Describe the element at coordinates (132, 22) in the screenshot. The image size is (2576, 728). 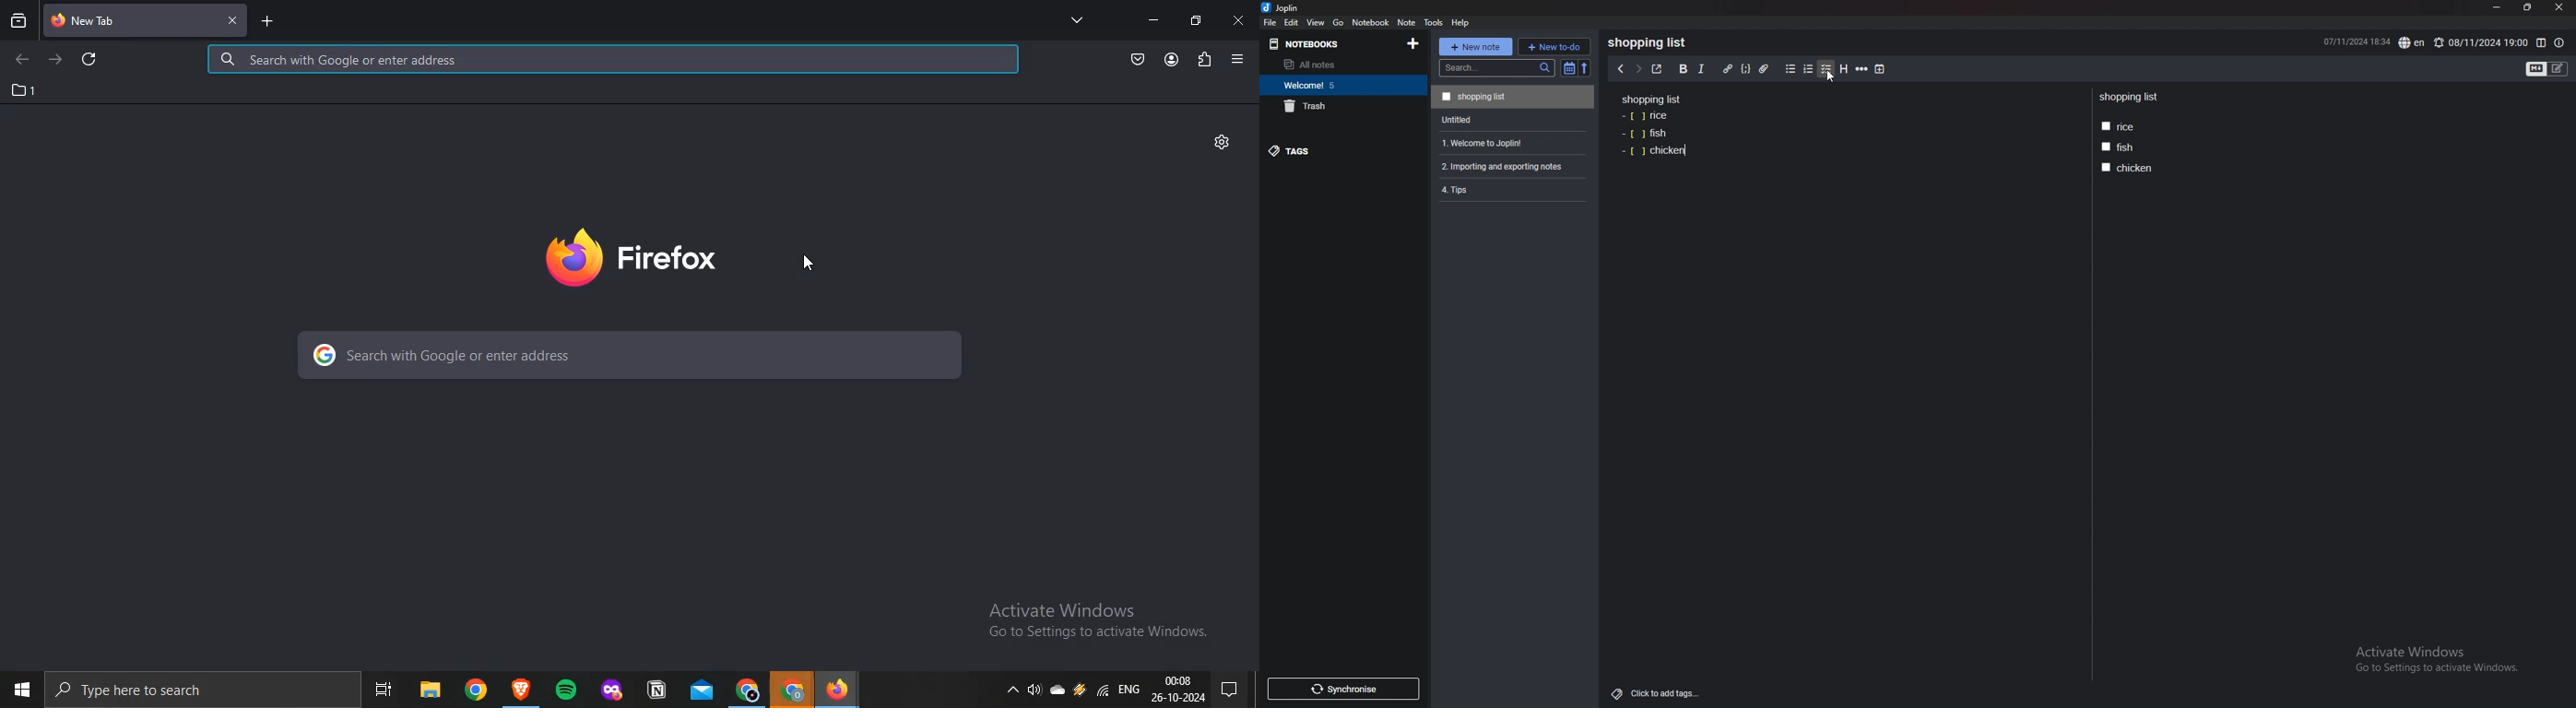
I see `tab` at that location.